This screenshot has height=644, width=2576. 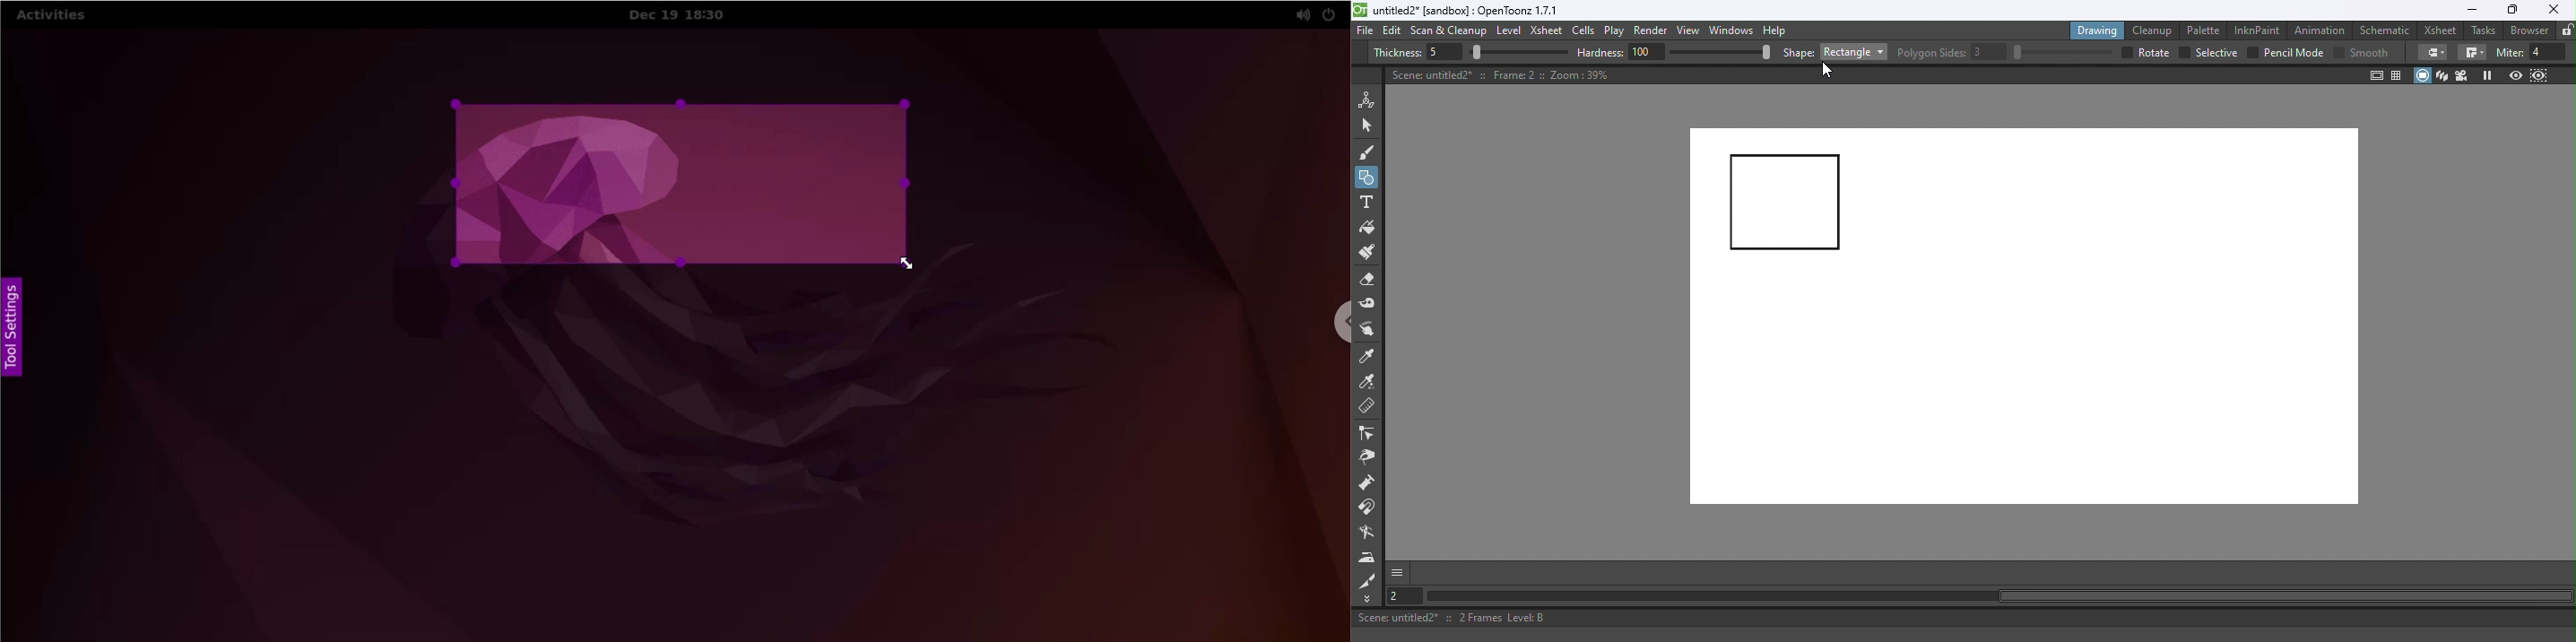 What do you see at coordinates (1548, 32) in the screenshot?
I see `Xsheet` at bounding box center [1548, 32].